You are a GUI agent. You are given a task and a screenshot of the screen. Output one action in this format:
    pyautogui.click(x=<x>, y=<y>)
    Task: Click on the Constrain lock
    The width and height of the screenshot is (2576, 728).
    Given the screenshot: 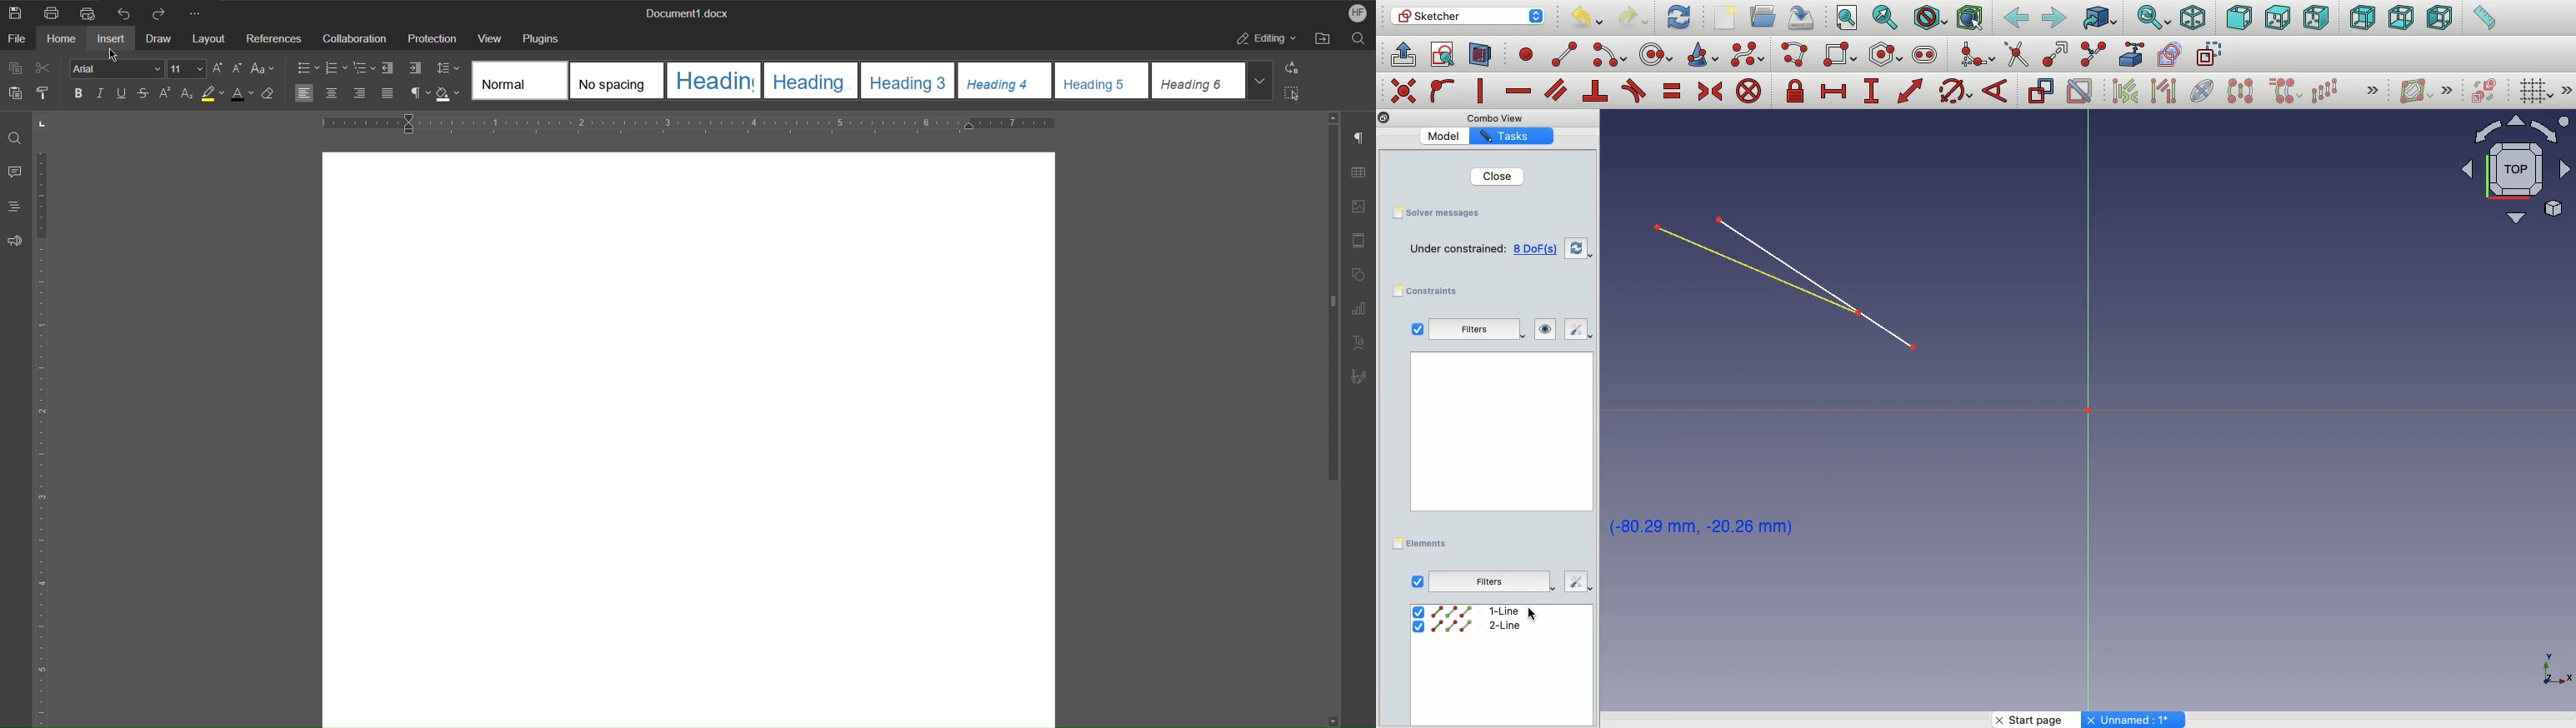 What is the action you would take?
    pyautogui.click(x=1798, y=91)
    